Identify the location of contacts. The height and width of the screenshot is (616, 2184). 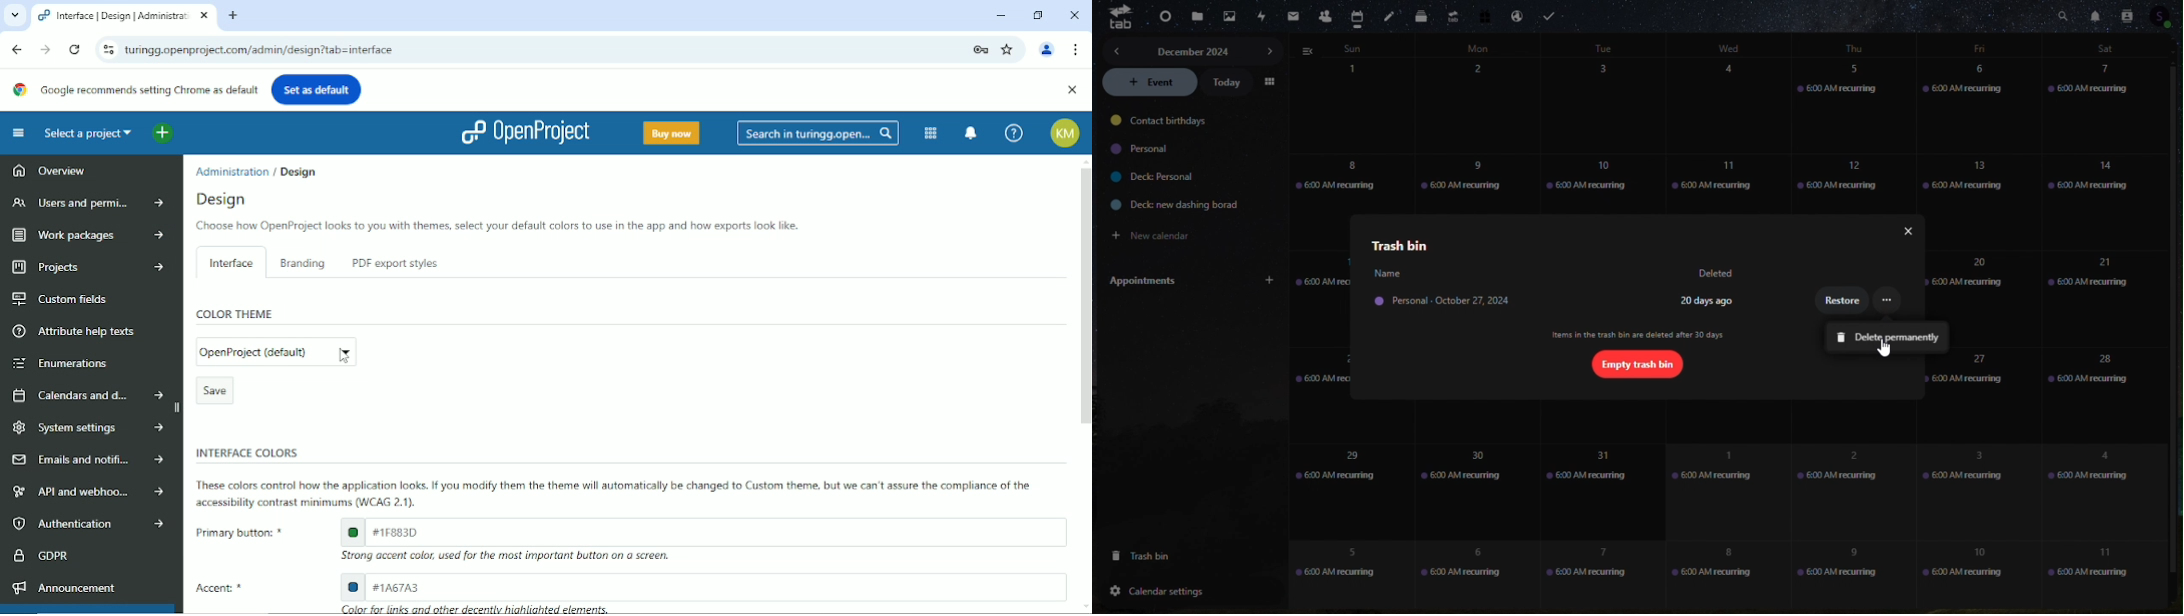
(2130, 14).